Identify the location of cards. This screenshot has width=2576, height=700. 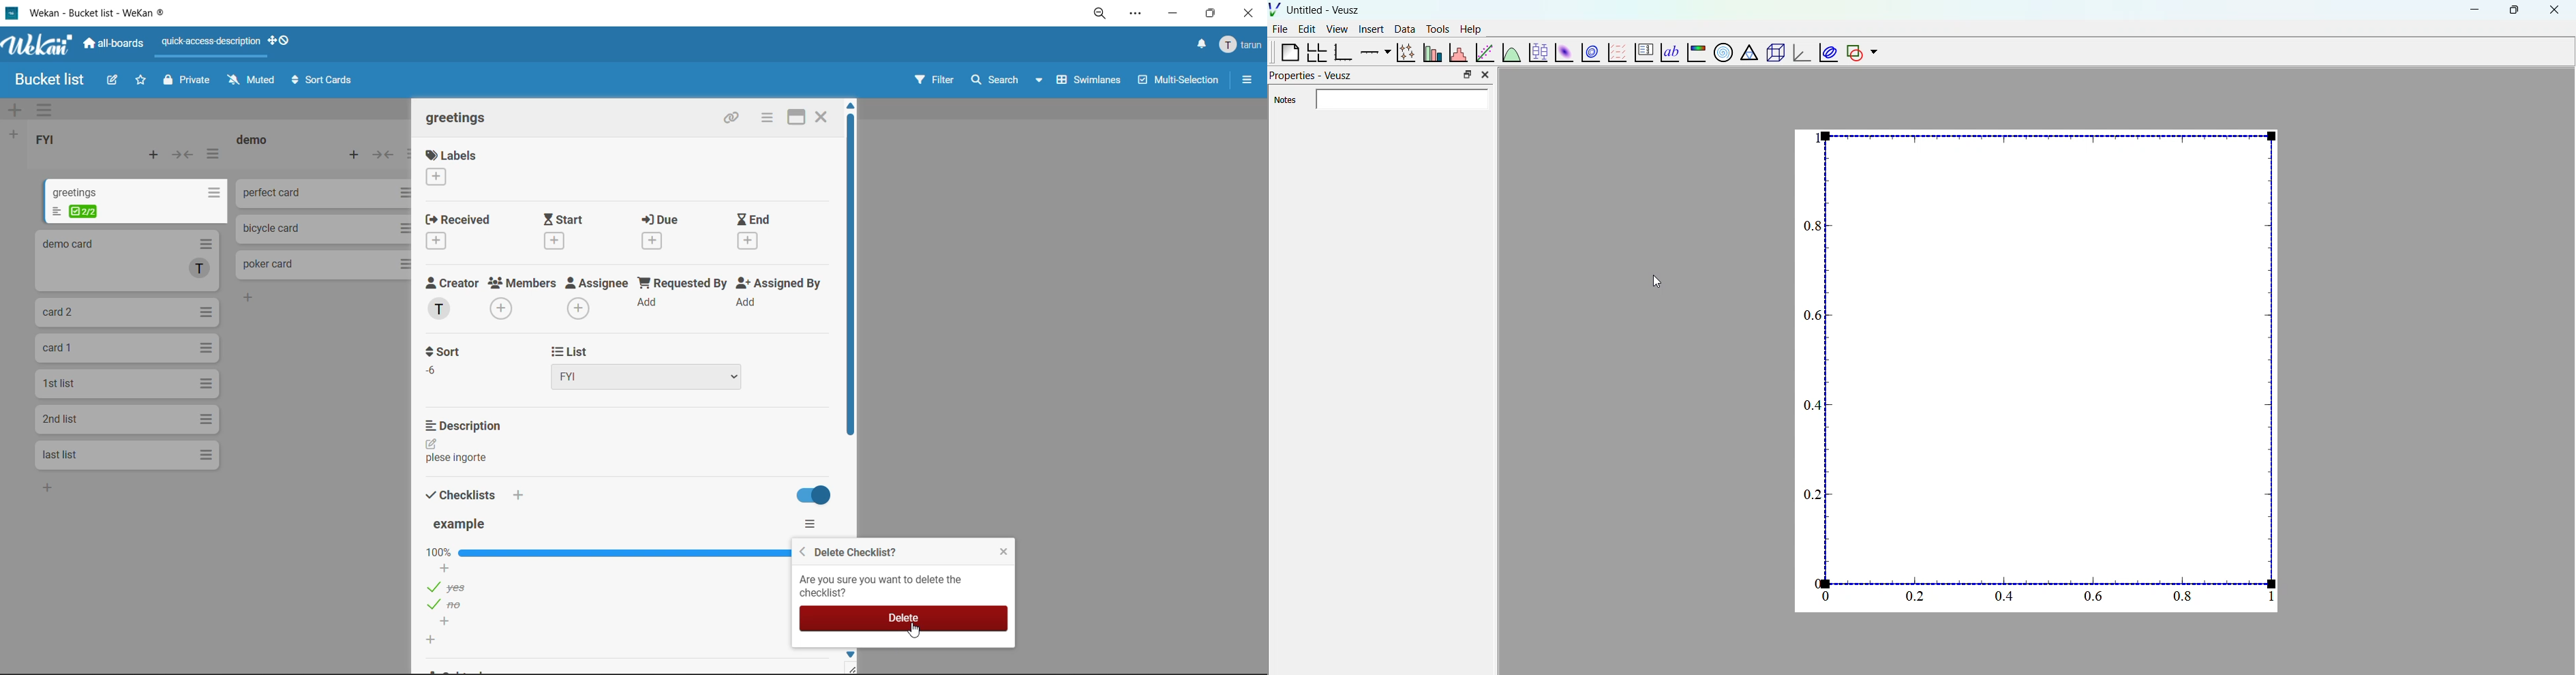
(125, 420).